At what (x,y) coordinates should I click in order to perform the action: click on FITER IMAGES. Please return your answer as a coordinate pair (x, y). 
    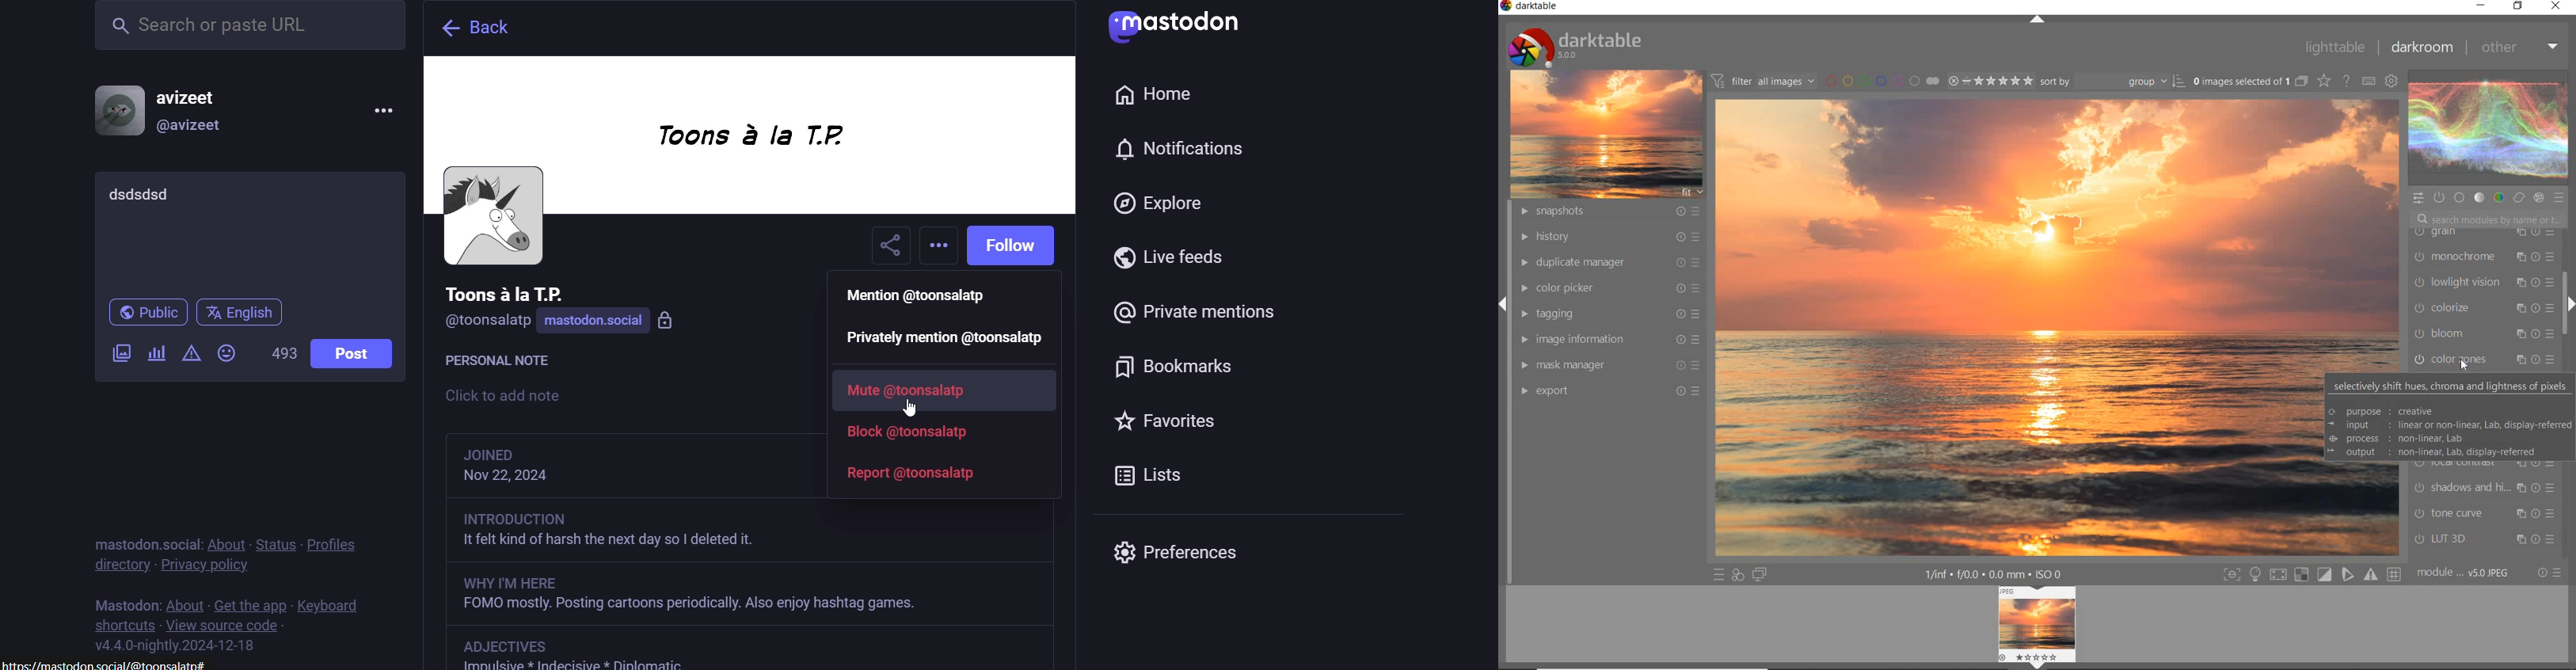
    Looking at the image, I should click on (1763, 80).